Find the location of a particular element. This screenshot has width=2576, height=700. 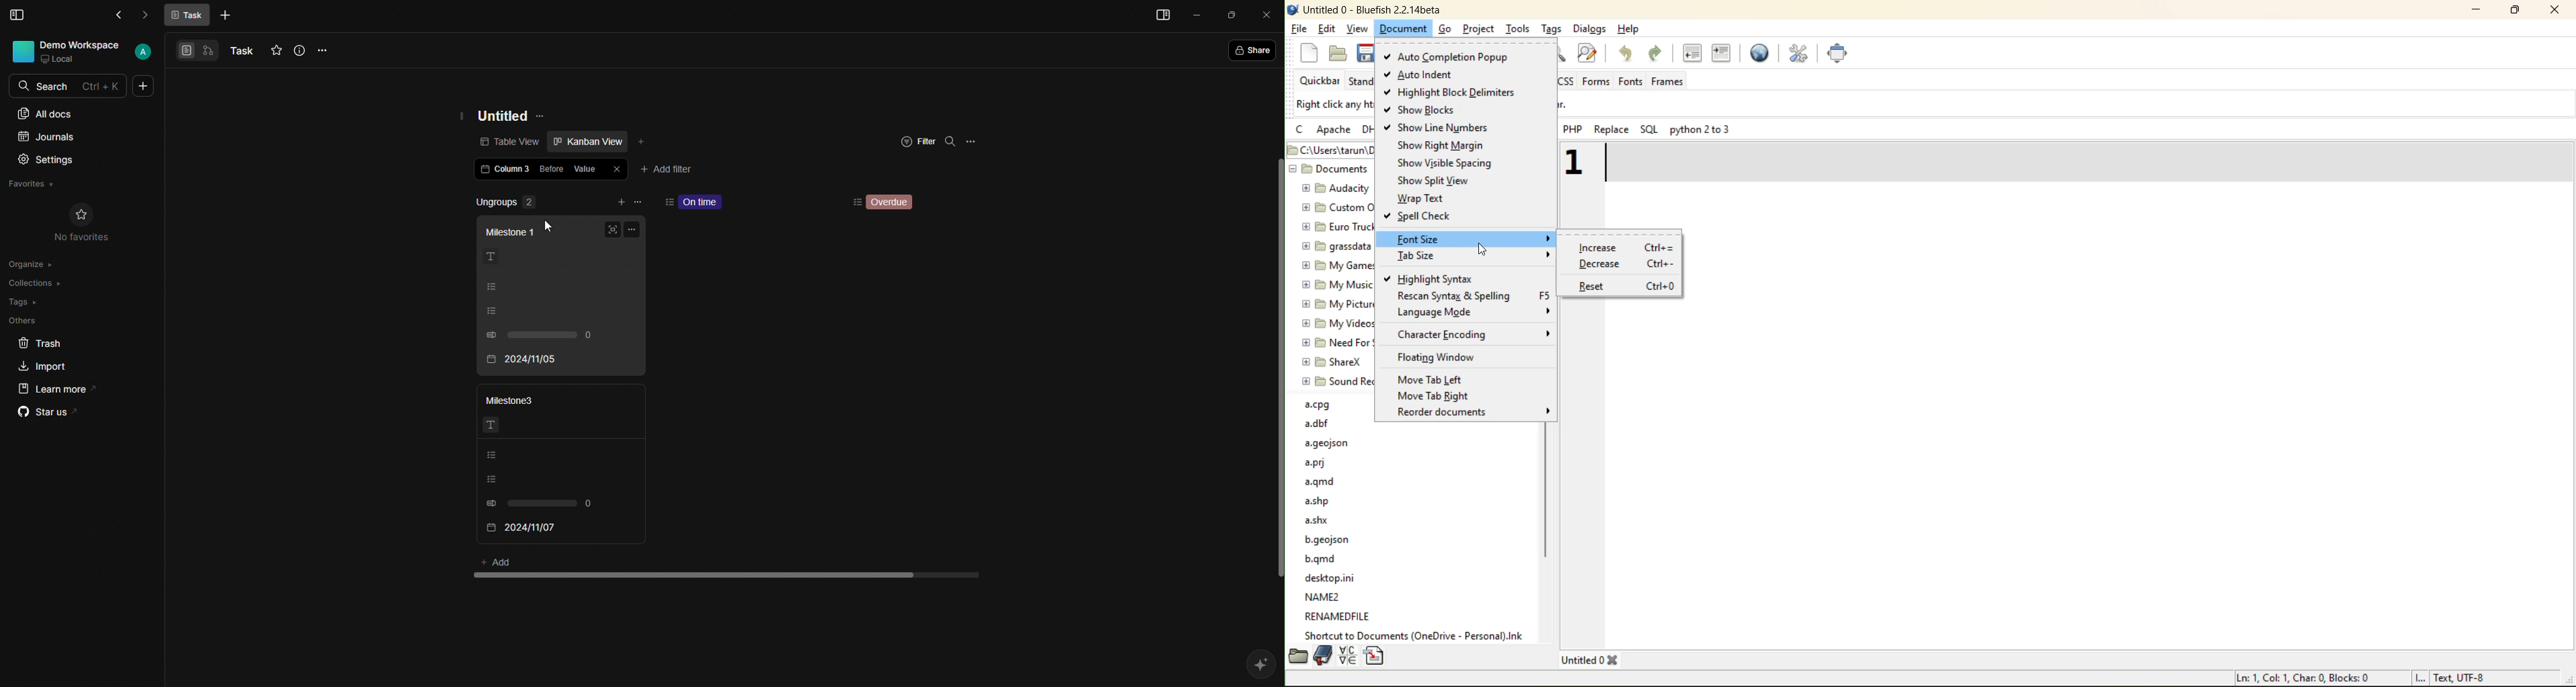

View 1 is located at coordinates (183, 50).